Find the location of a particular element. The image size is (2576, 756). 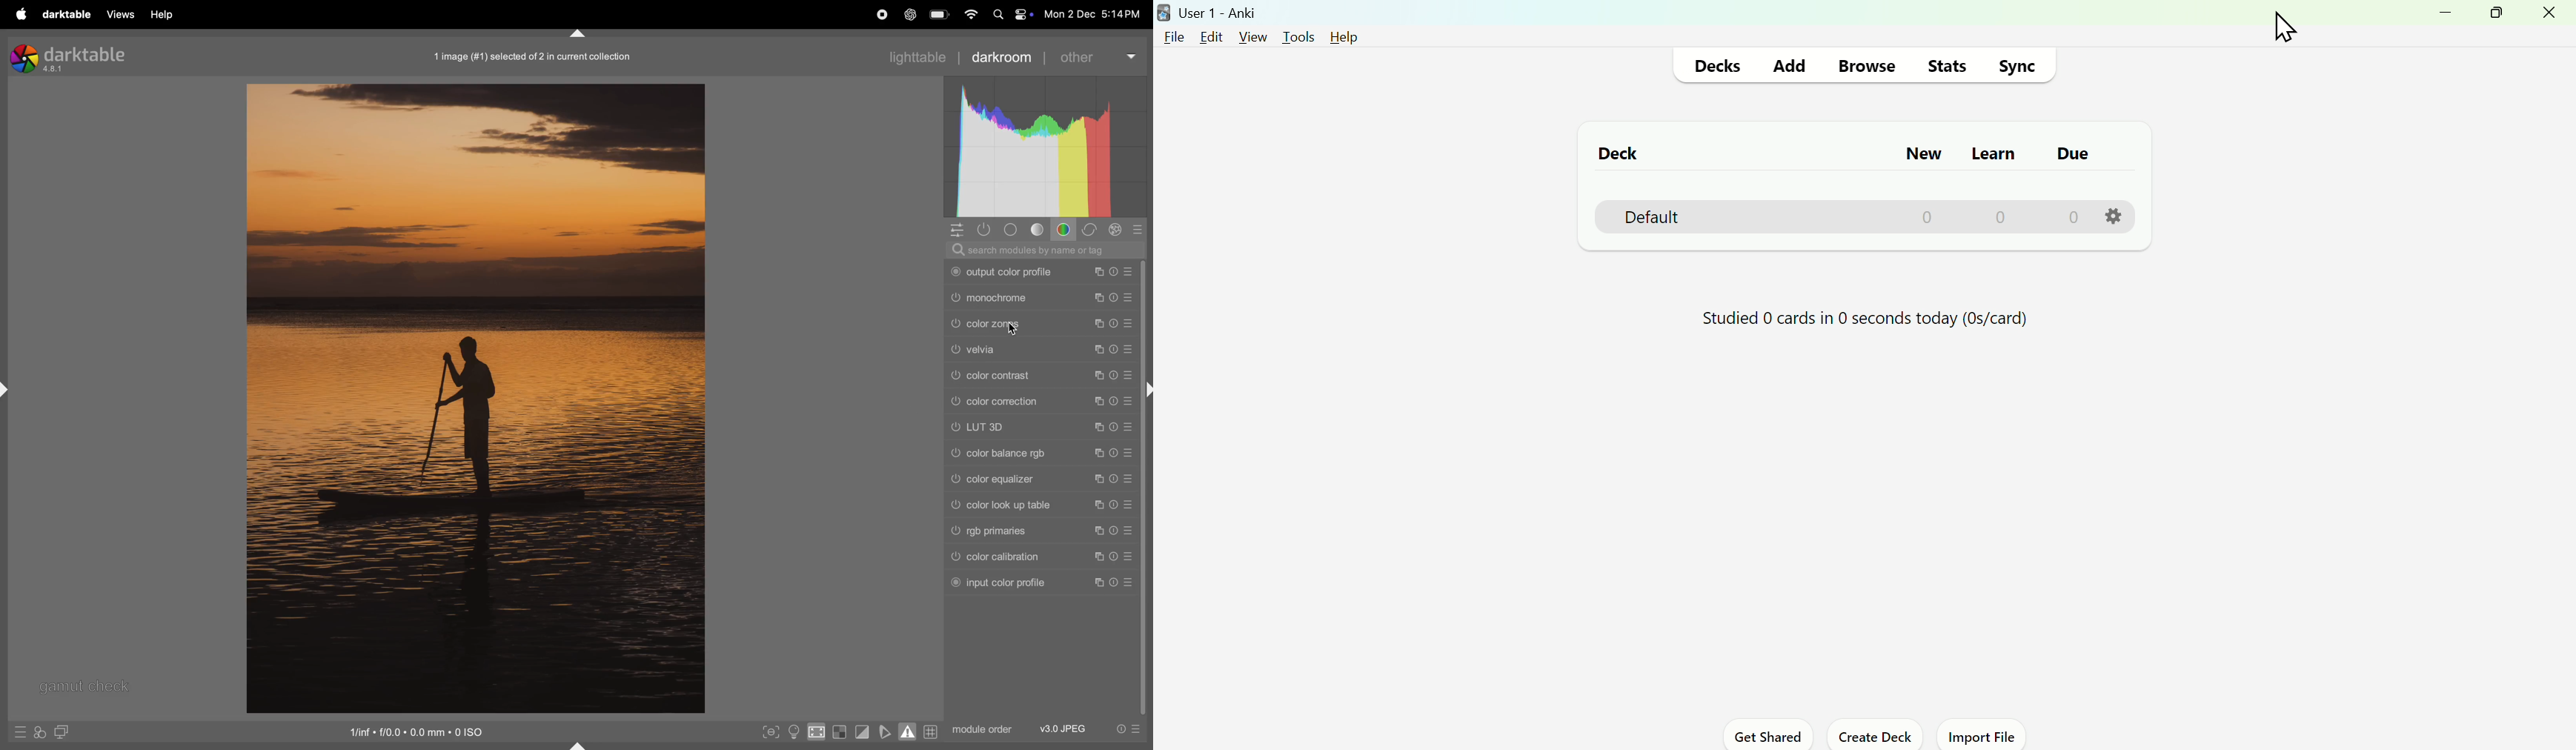

color zones is located at coordinates (1007, 324).